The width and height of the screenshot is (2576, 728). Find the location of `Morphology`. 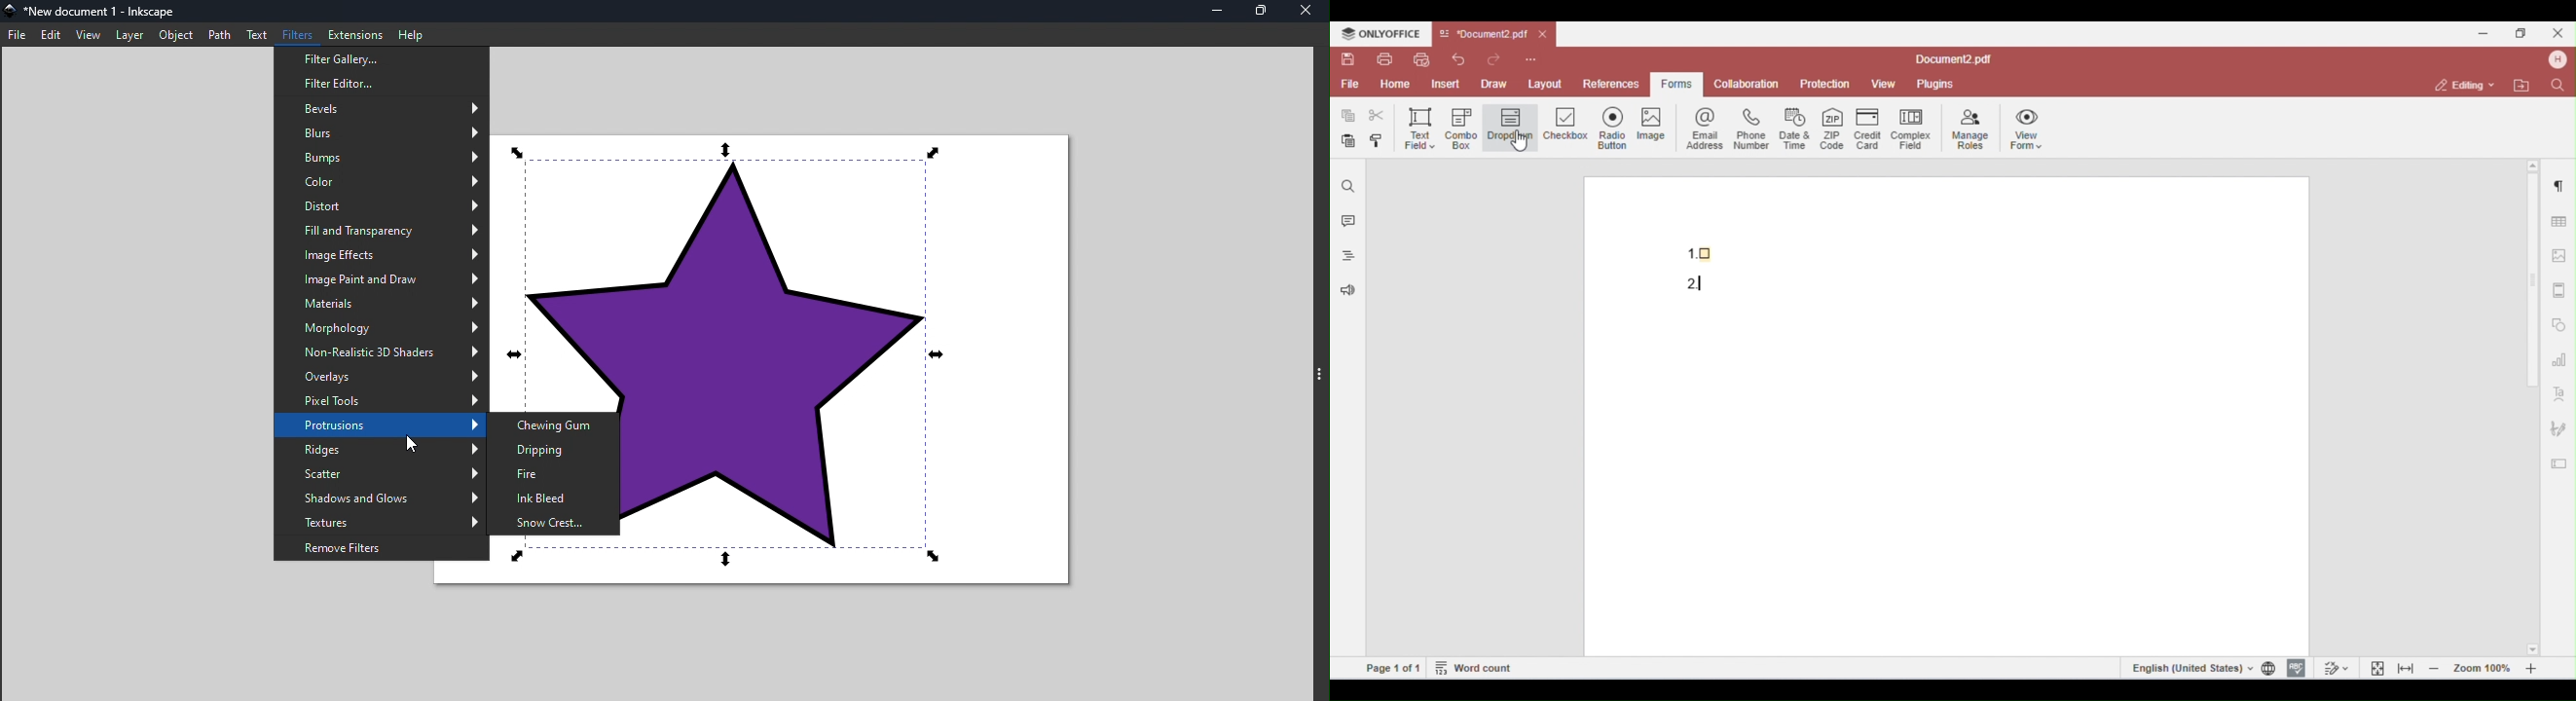

Morphology is located at coordinates (383, 330).